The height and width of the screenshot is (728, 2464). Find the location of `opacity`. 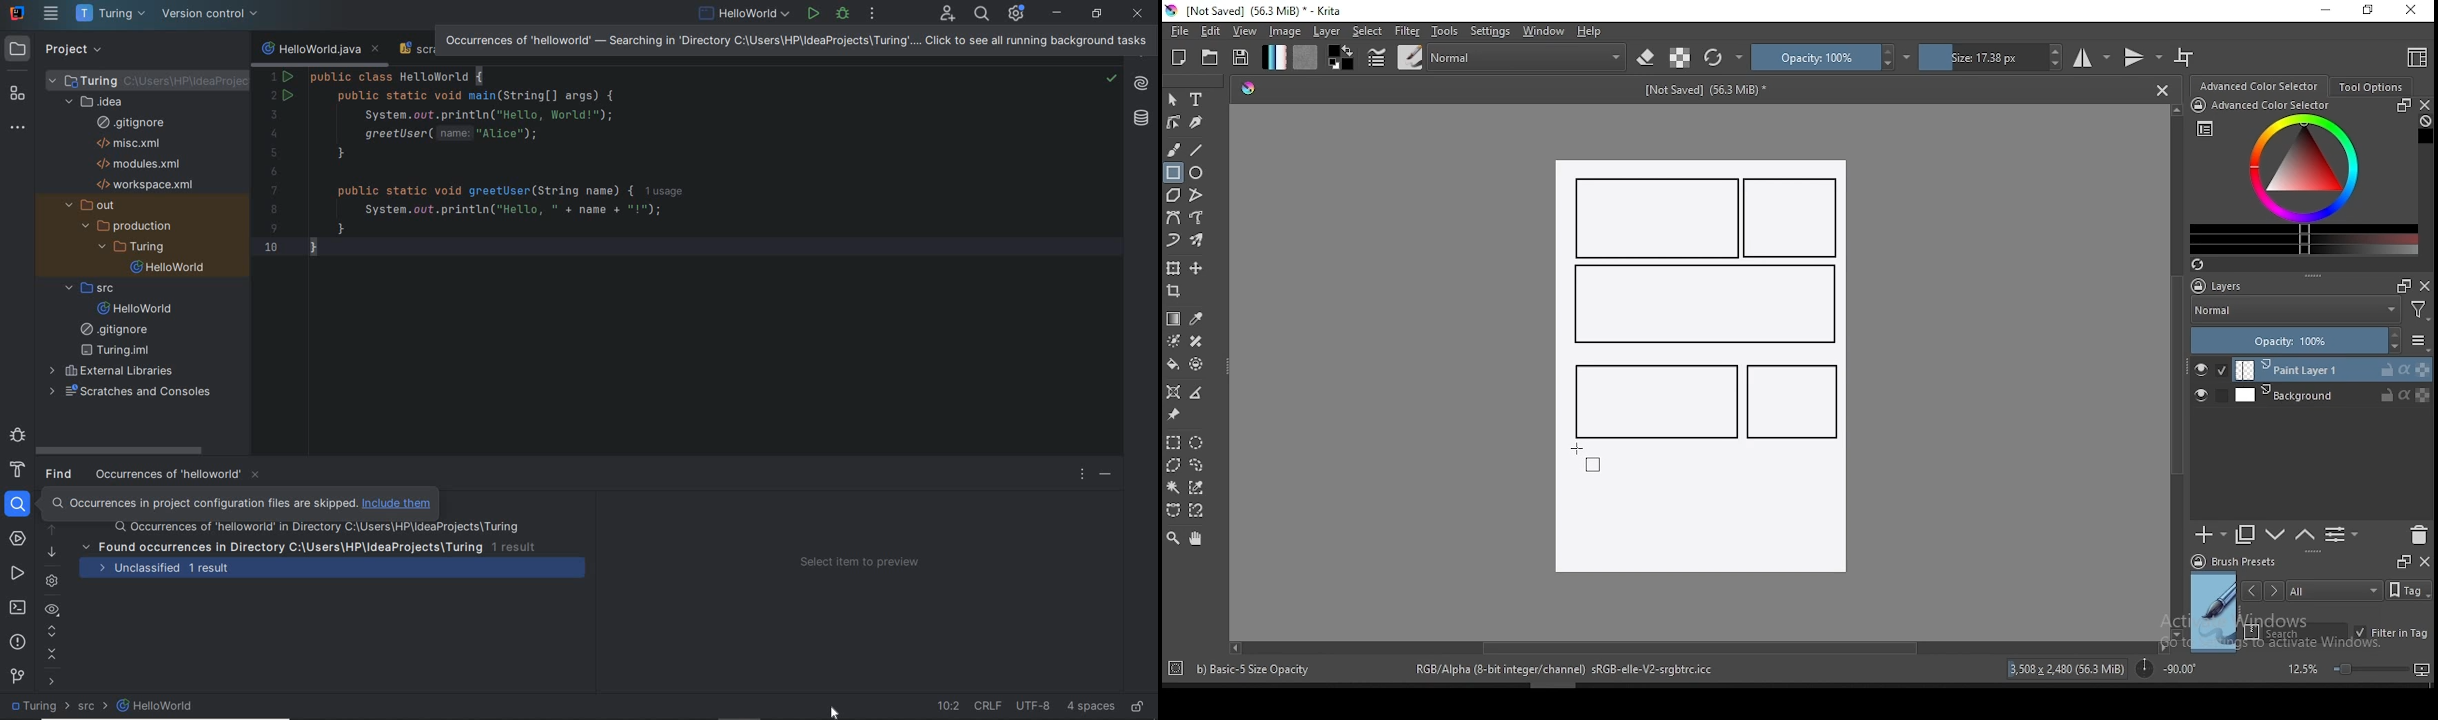

opacity is located at coordinates (2308, 342).